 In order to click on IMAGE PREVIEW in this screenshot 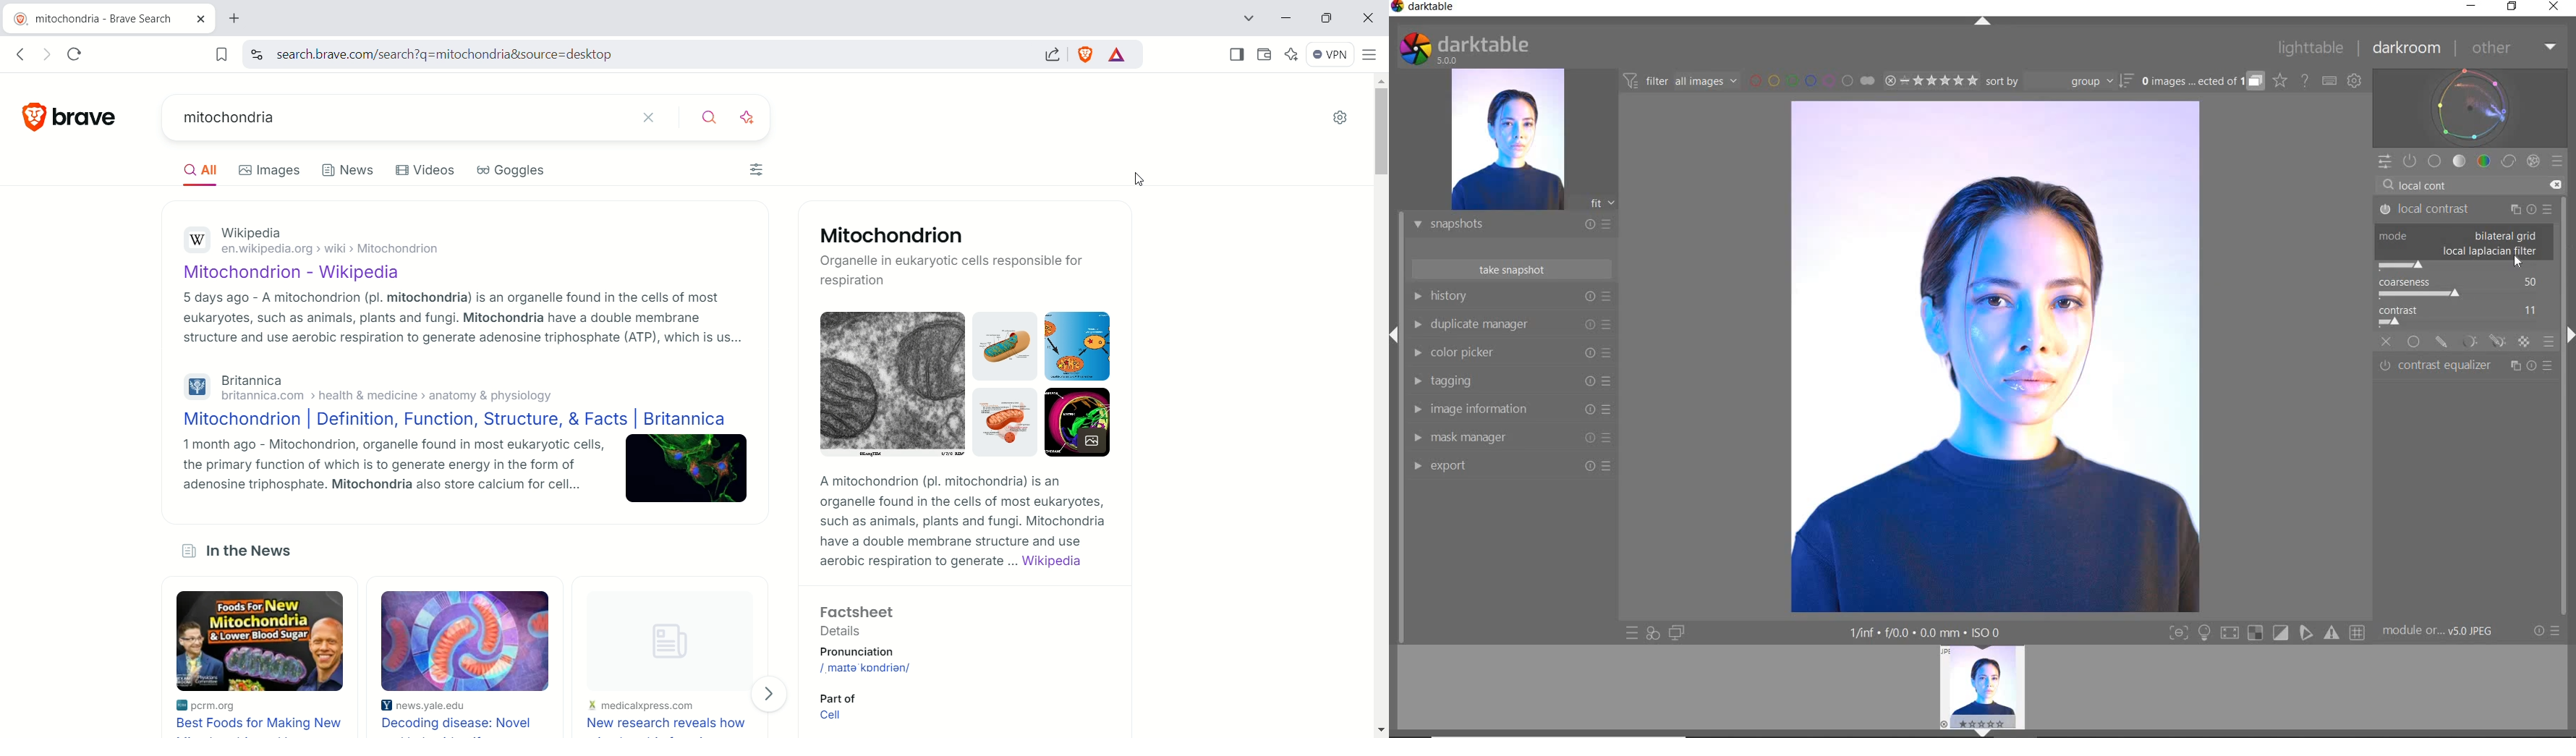, I will do `click(1983, 687)`.